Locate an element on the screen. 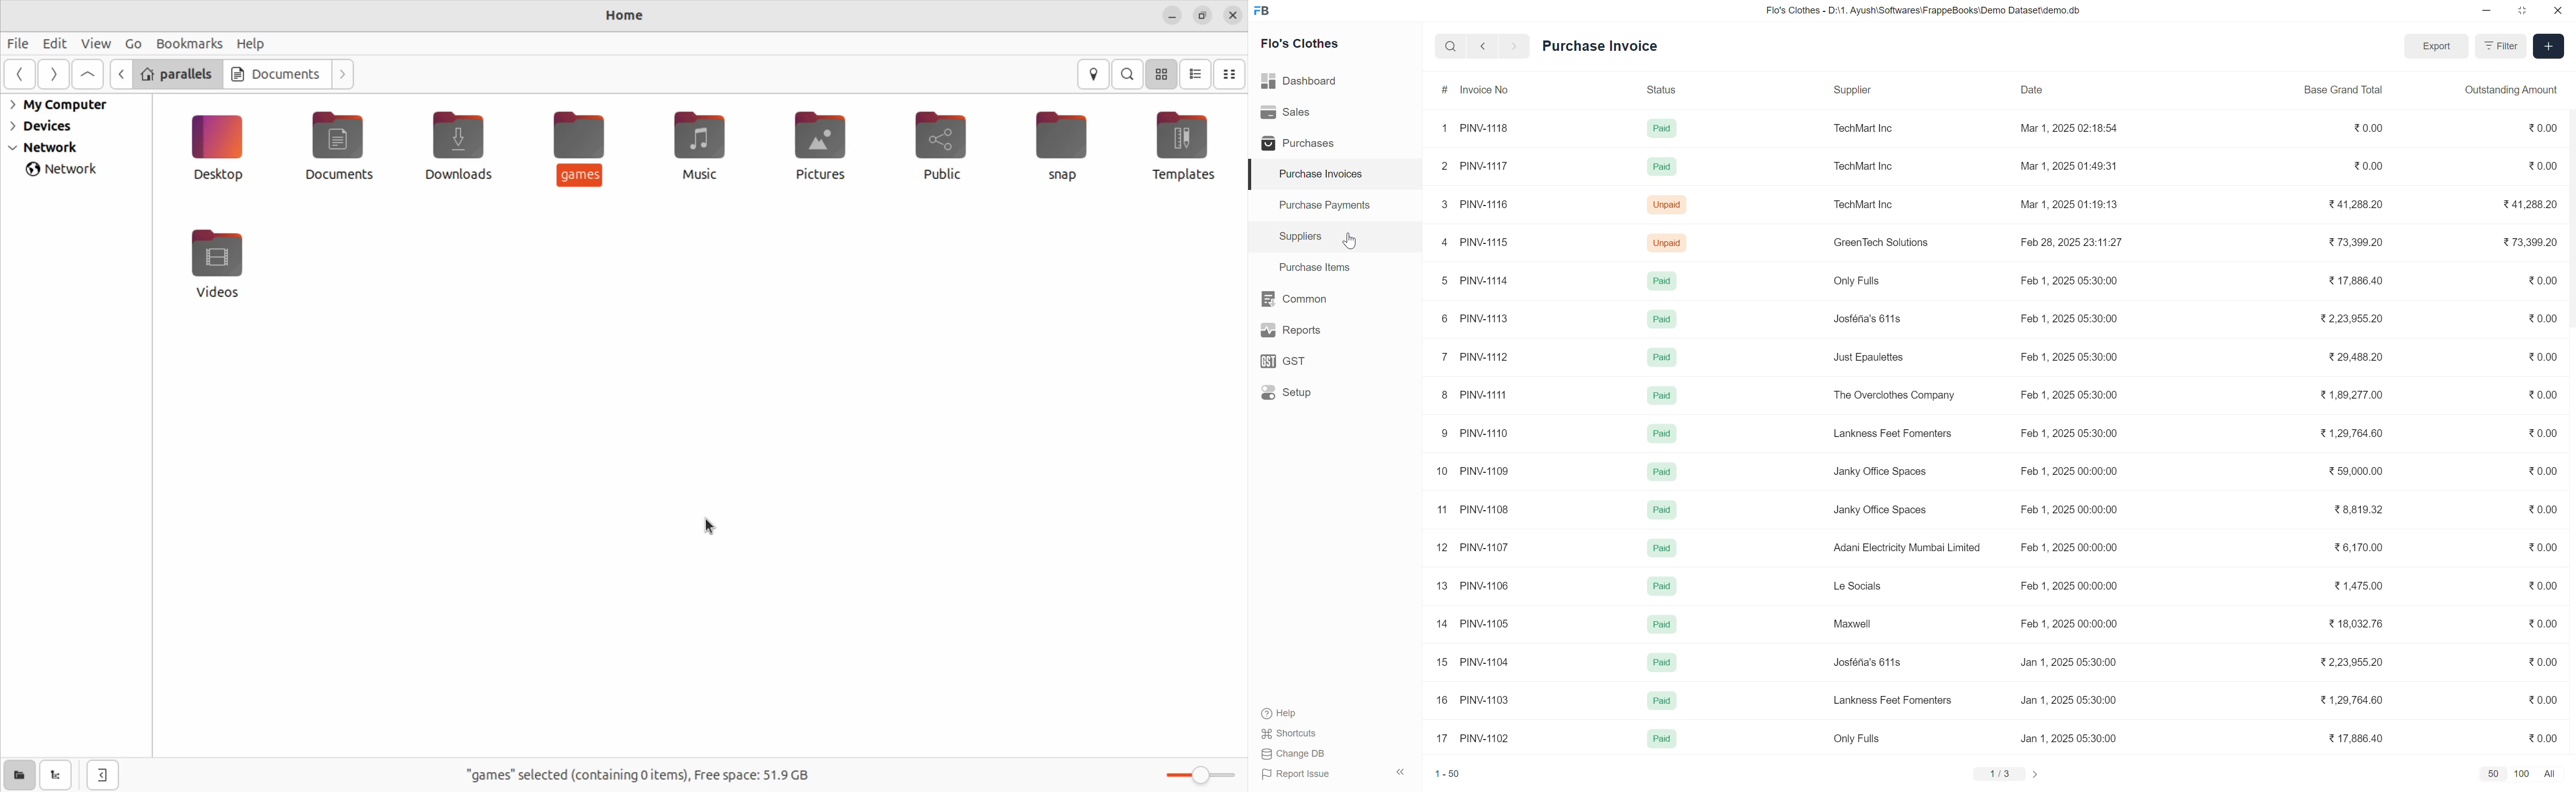  7  PINV-1112 is located at coordinates (1479, 353).